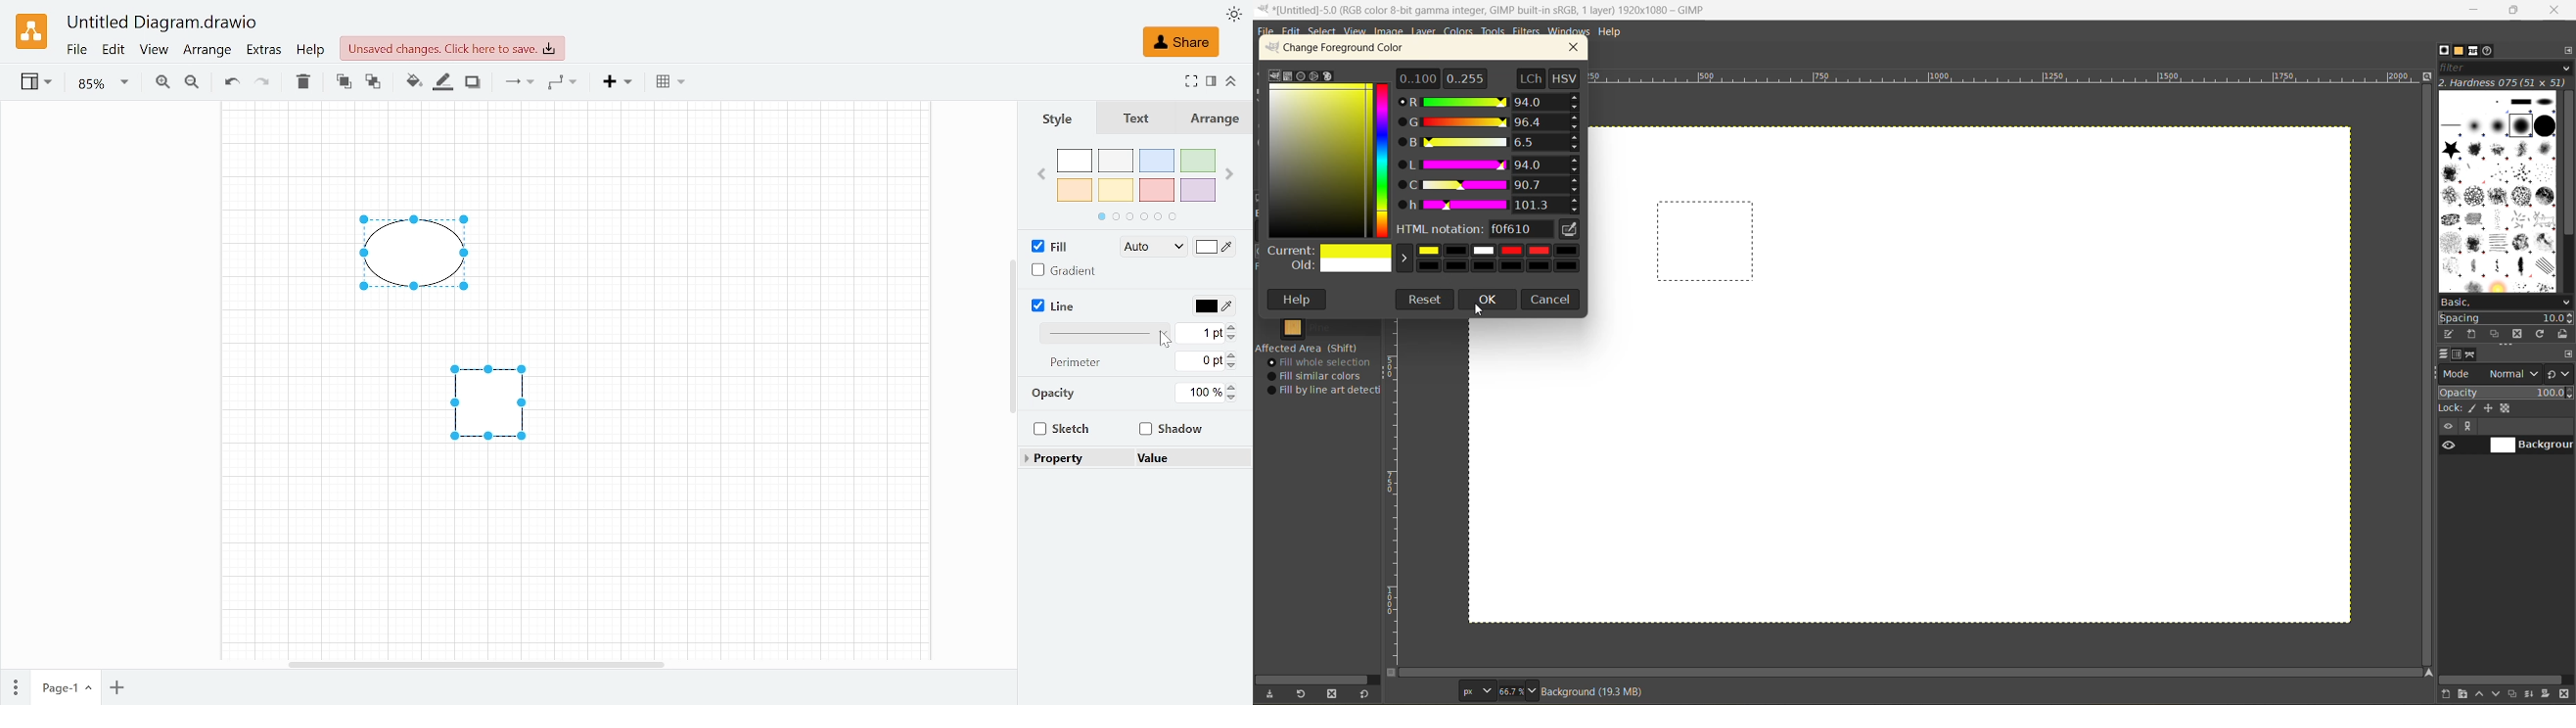 Image resolution: width=2576 pixels, height=728 pixels. Describe the element at coordinates (2426, 376) in the screenshot. I see `vertical scroll bar` at that location.